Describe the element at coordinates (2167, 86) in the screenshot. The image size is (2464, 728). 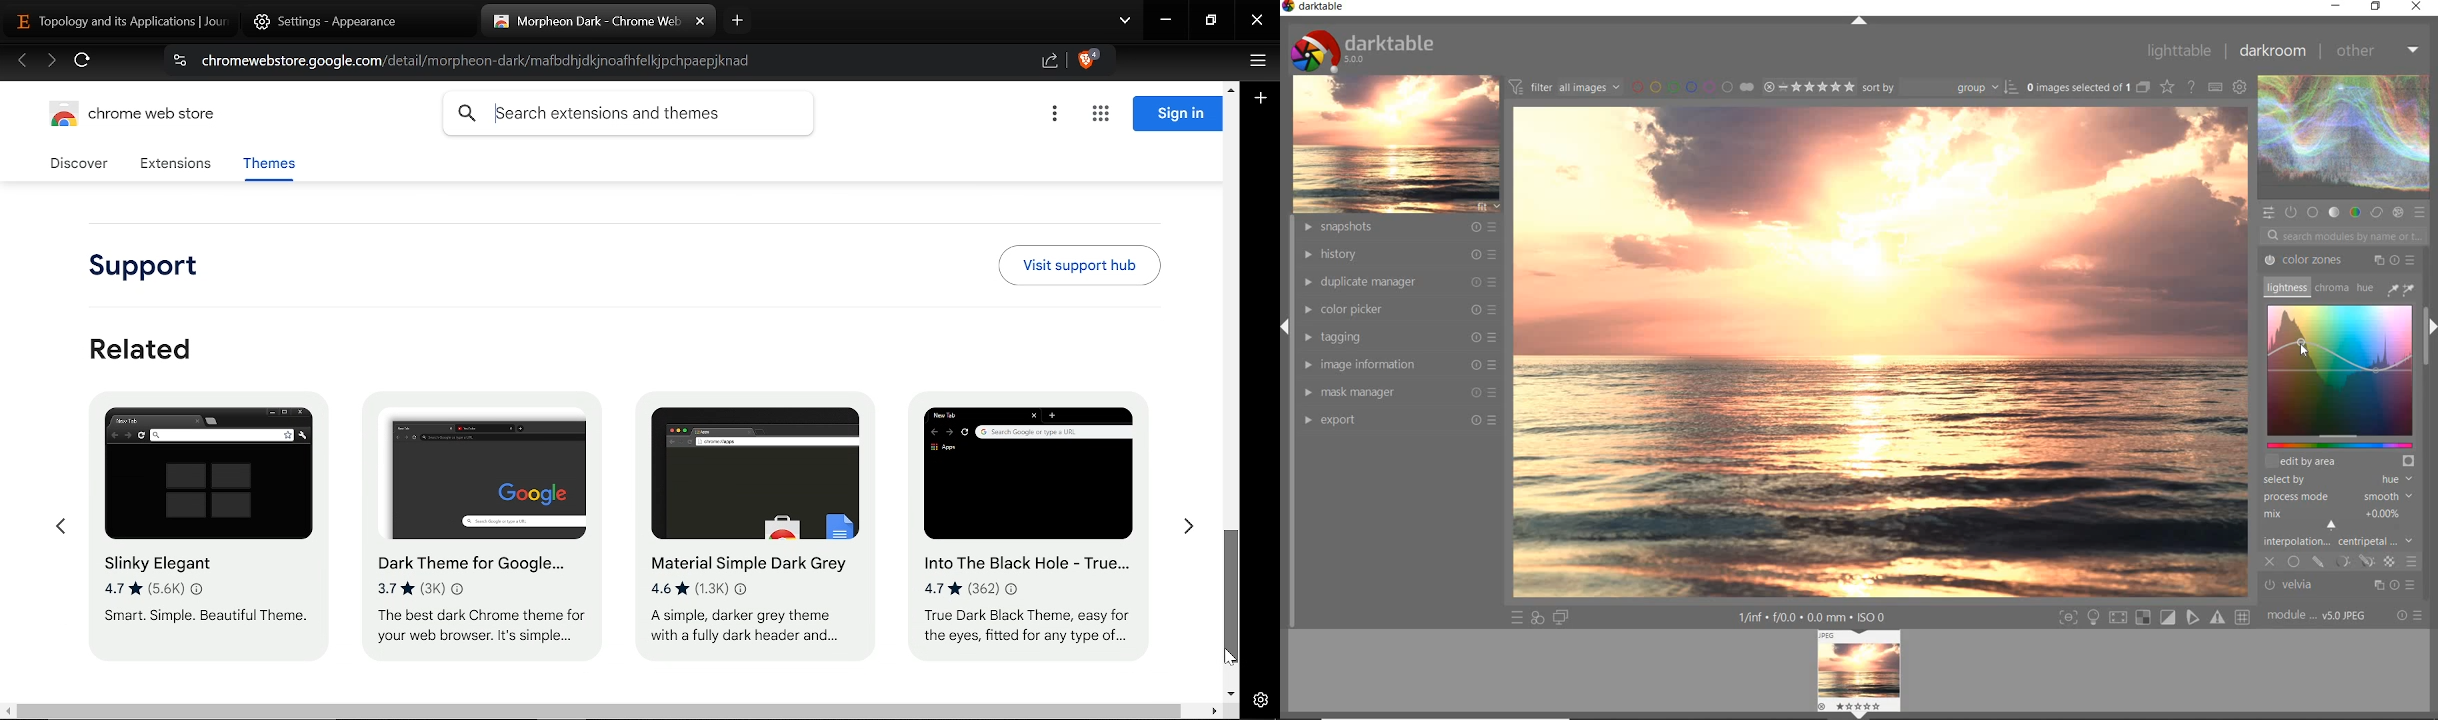
I see `CHANGE TYPE FOR OVER RELAY` at that location.